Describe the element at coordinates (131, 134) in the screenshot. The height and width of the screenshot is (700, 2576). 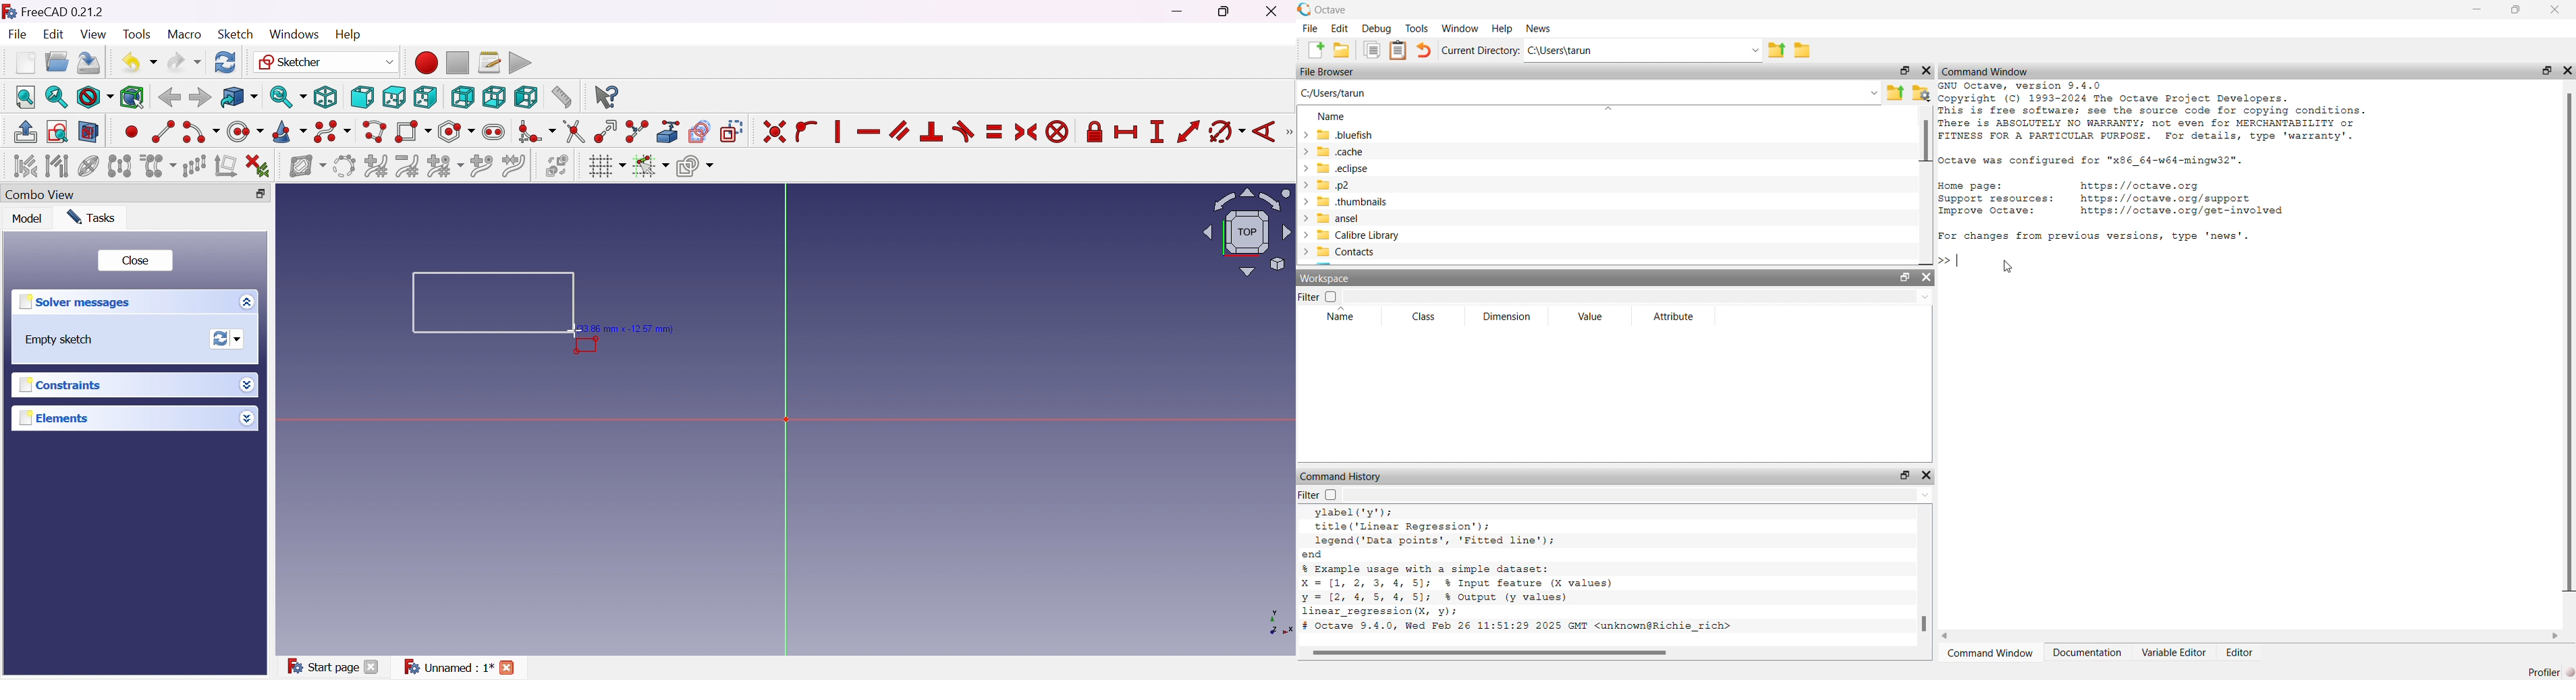
I see `Create point` at that location.